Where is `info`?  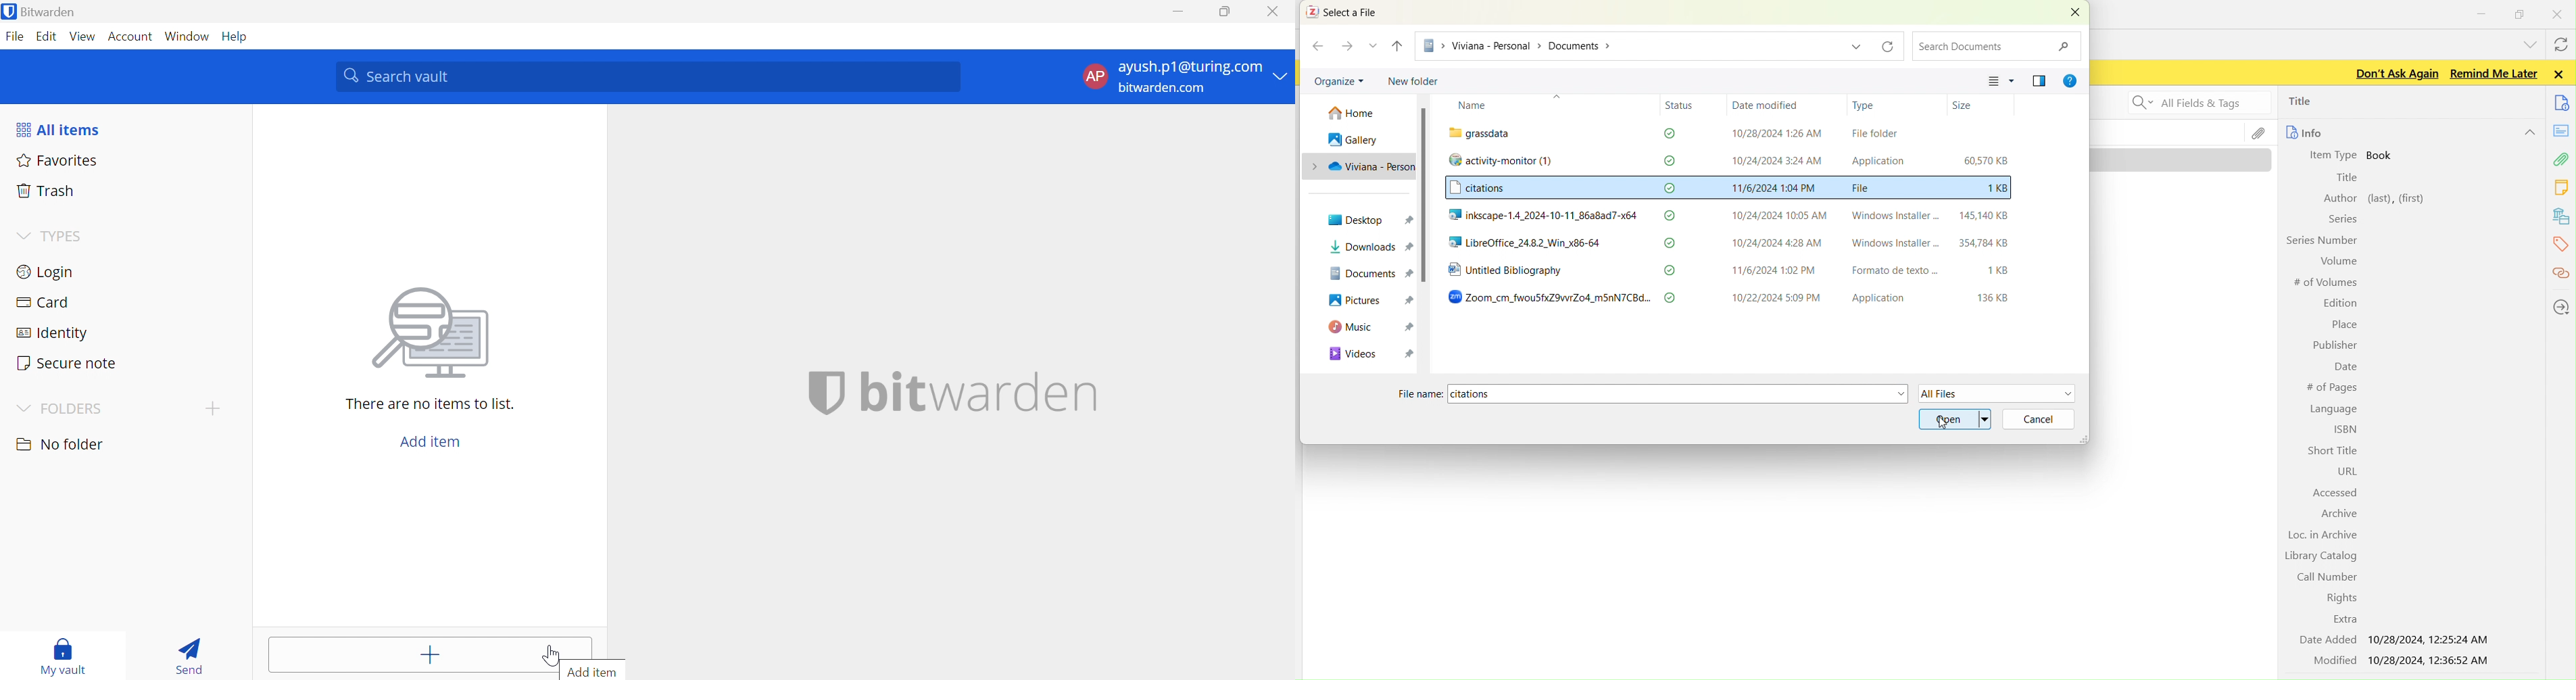
info is located at coordinates (2308, 132).